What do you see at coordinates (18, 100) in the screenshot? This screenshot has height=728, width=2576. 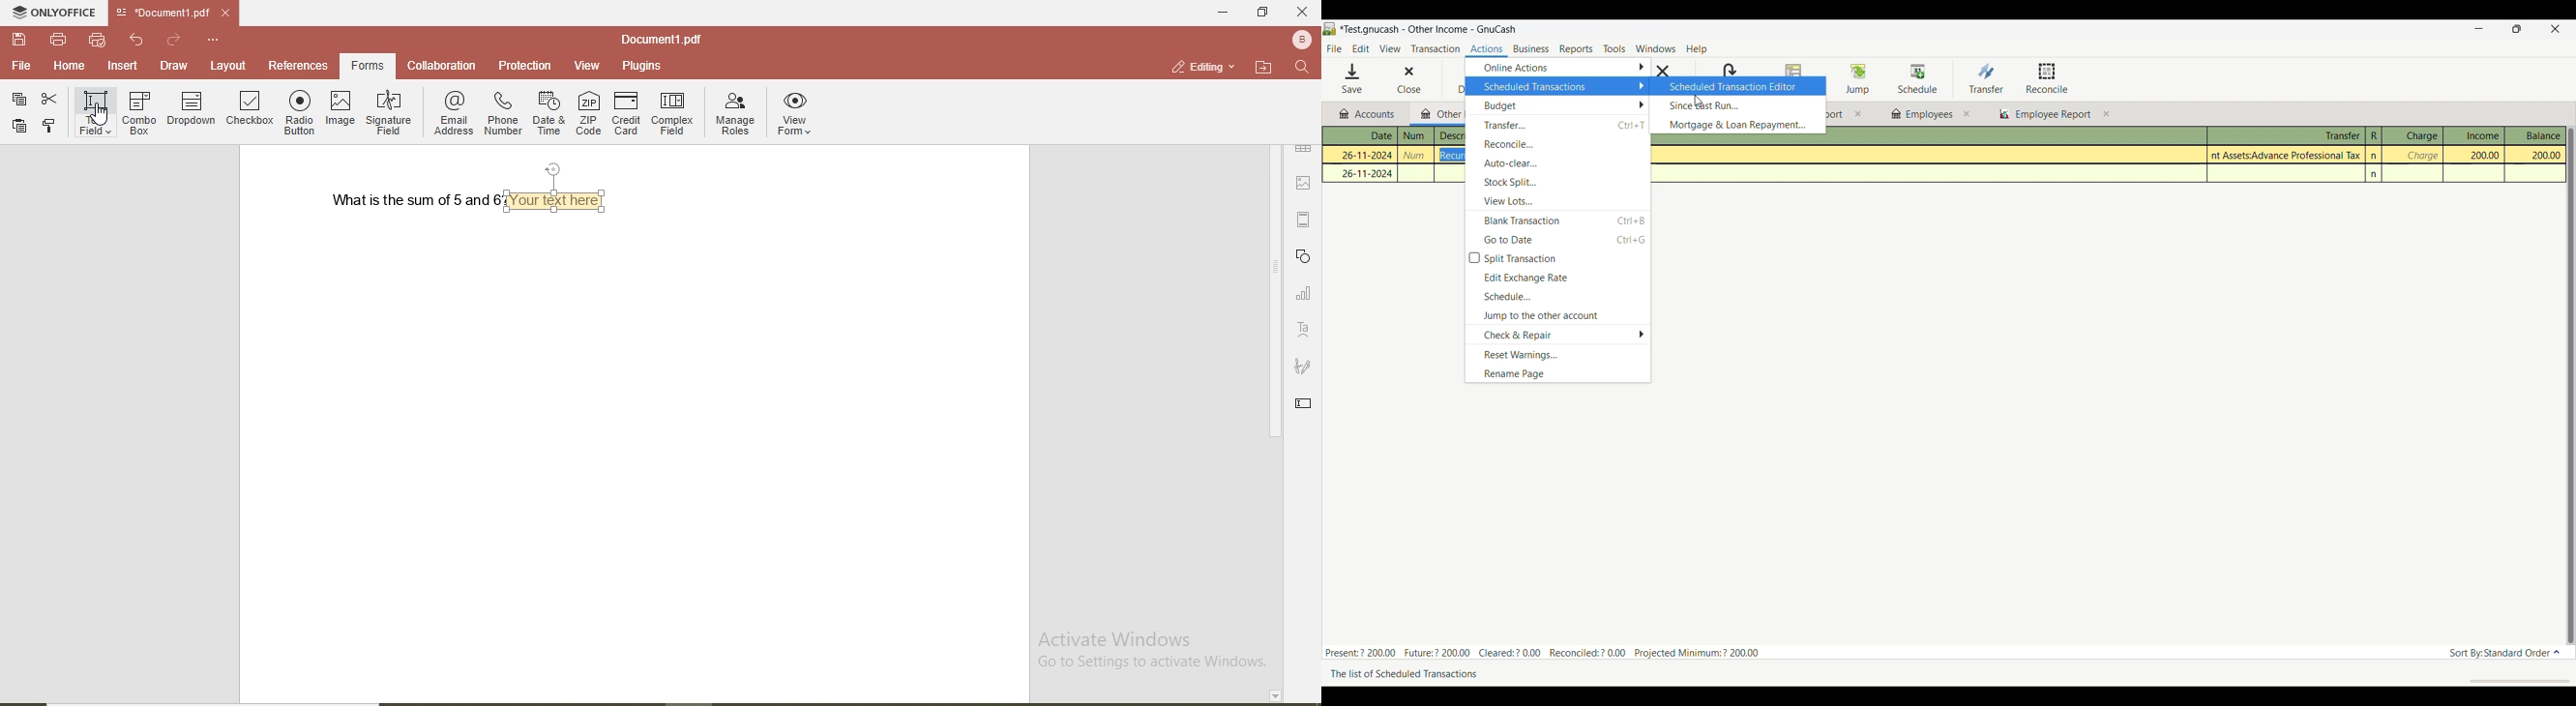 I see `paste special` at bounding box center [18, 100].